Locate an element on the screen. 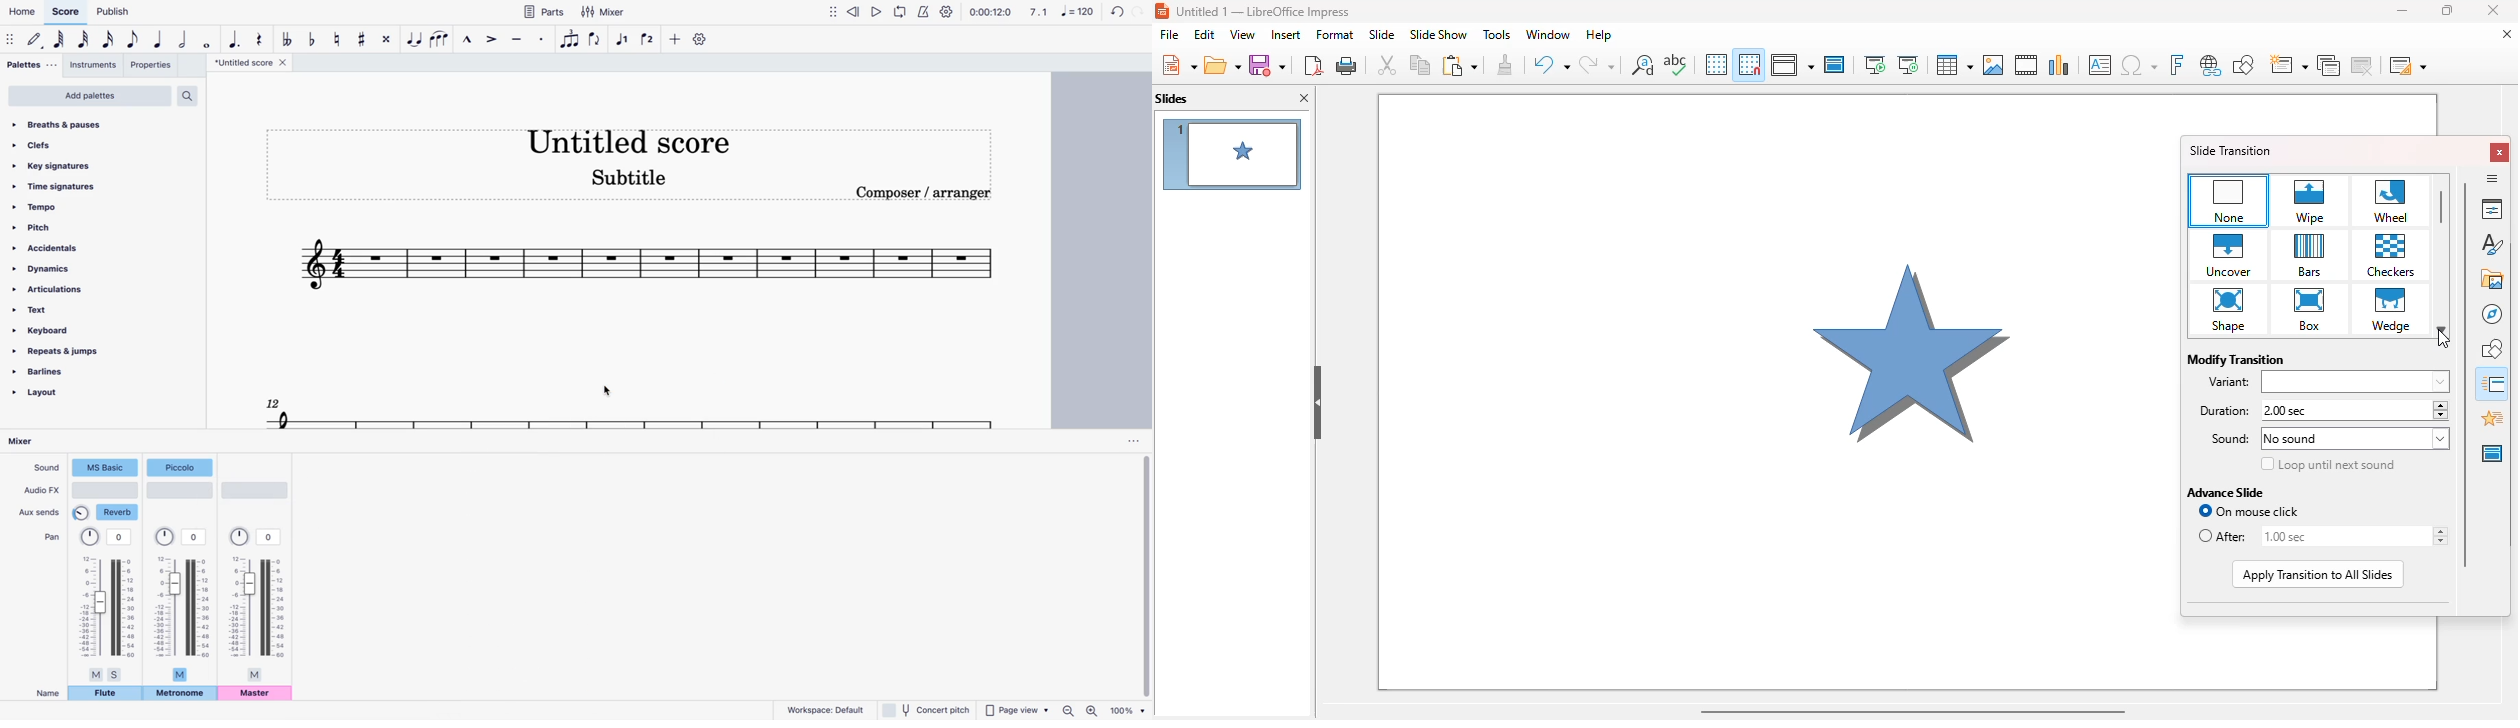  display grid is located at coordinates (1716, 64).